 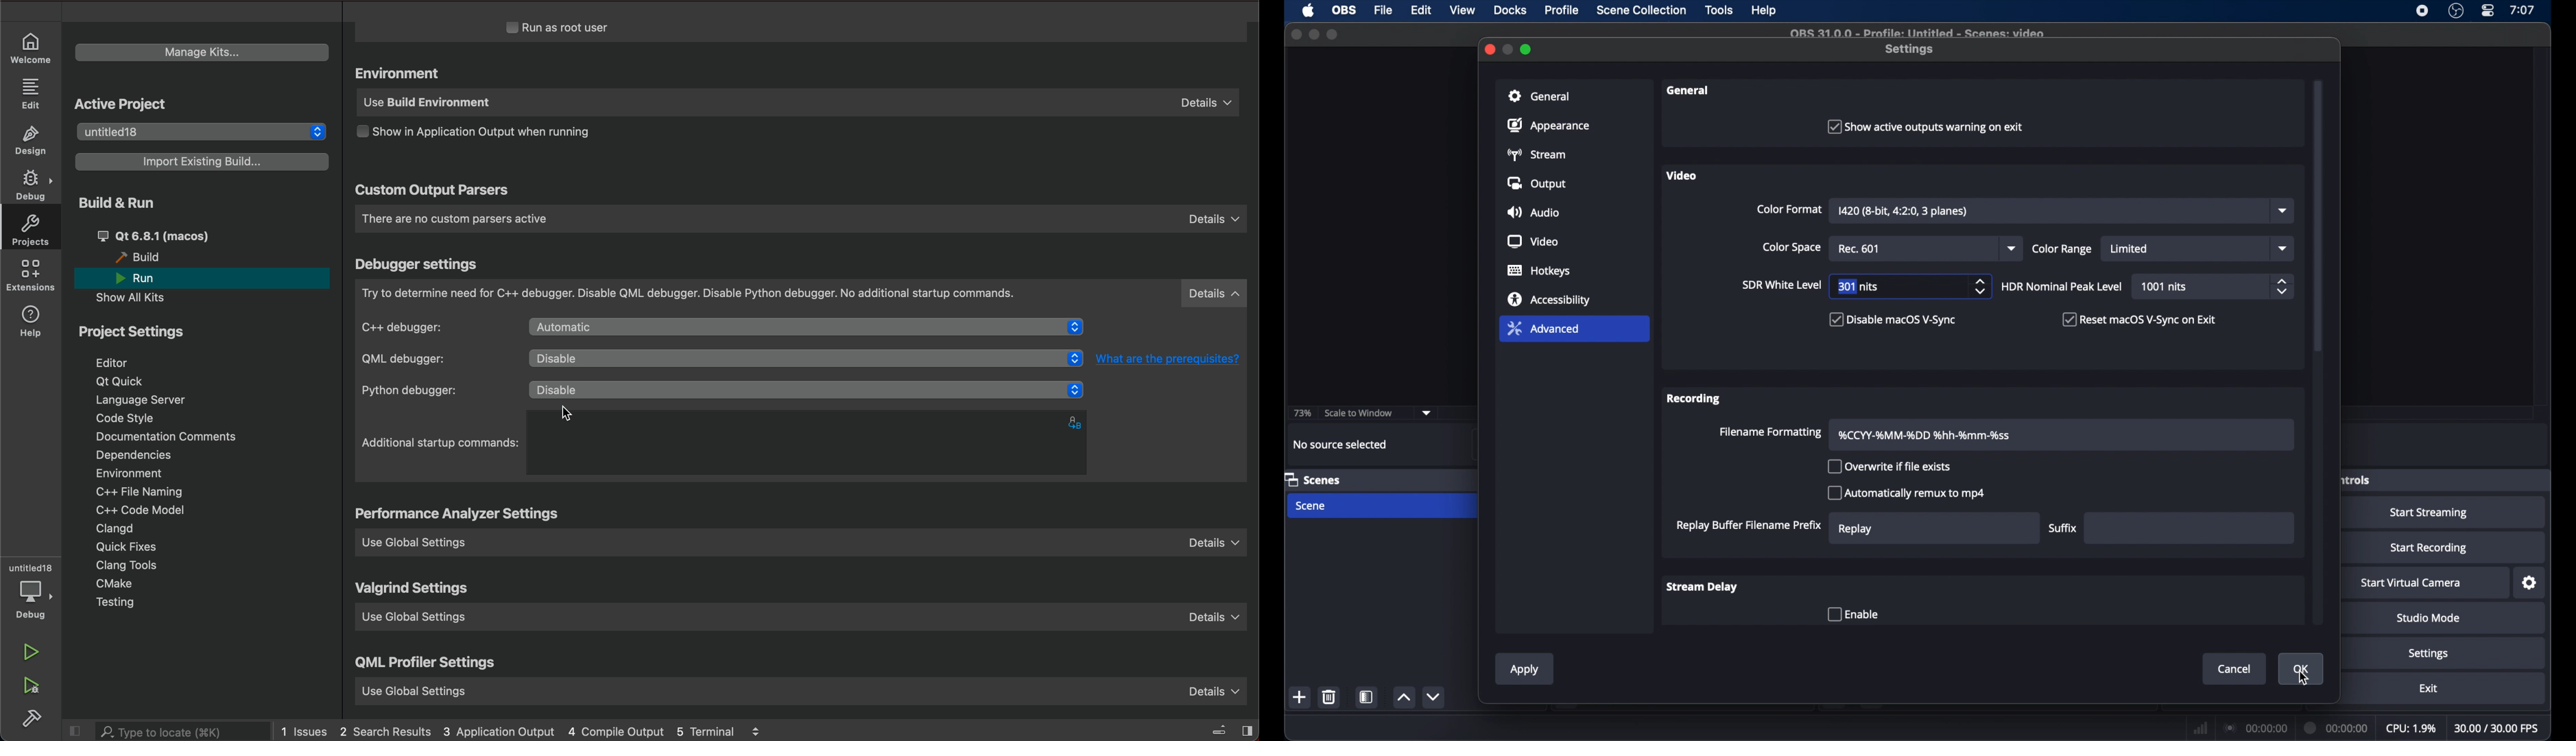 What do you see at coordinates (1780, 285) in the screenshot?
I see `sir white level ` at bounding box center [1780, 285].